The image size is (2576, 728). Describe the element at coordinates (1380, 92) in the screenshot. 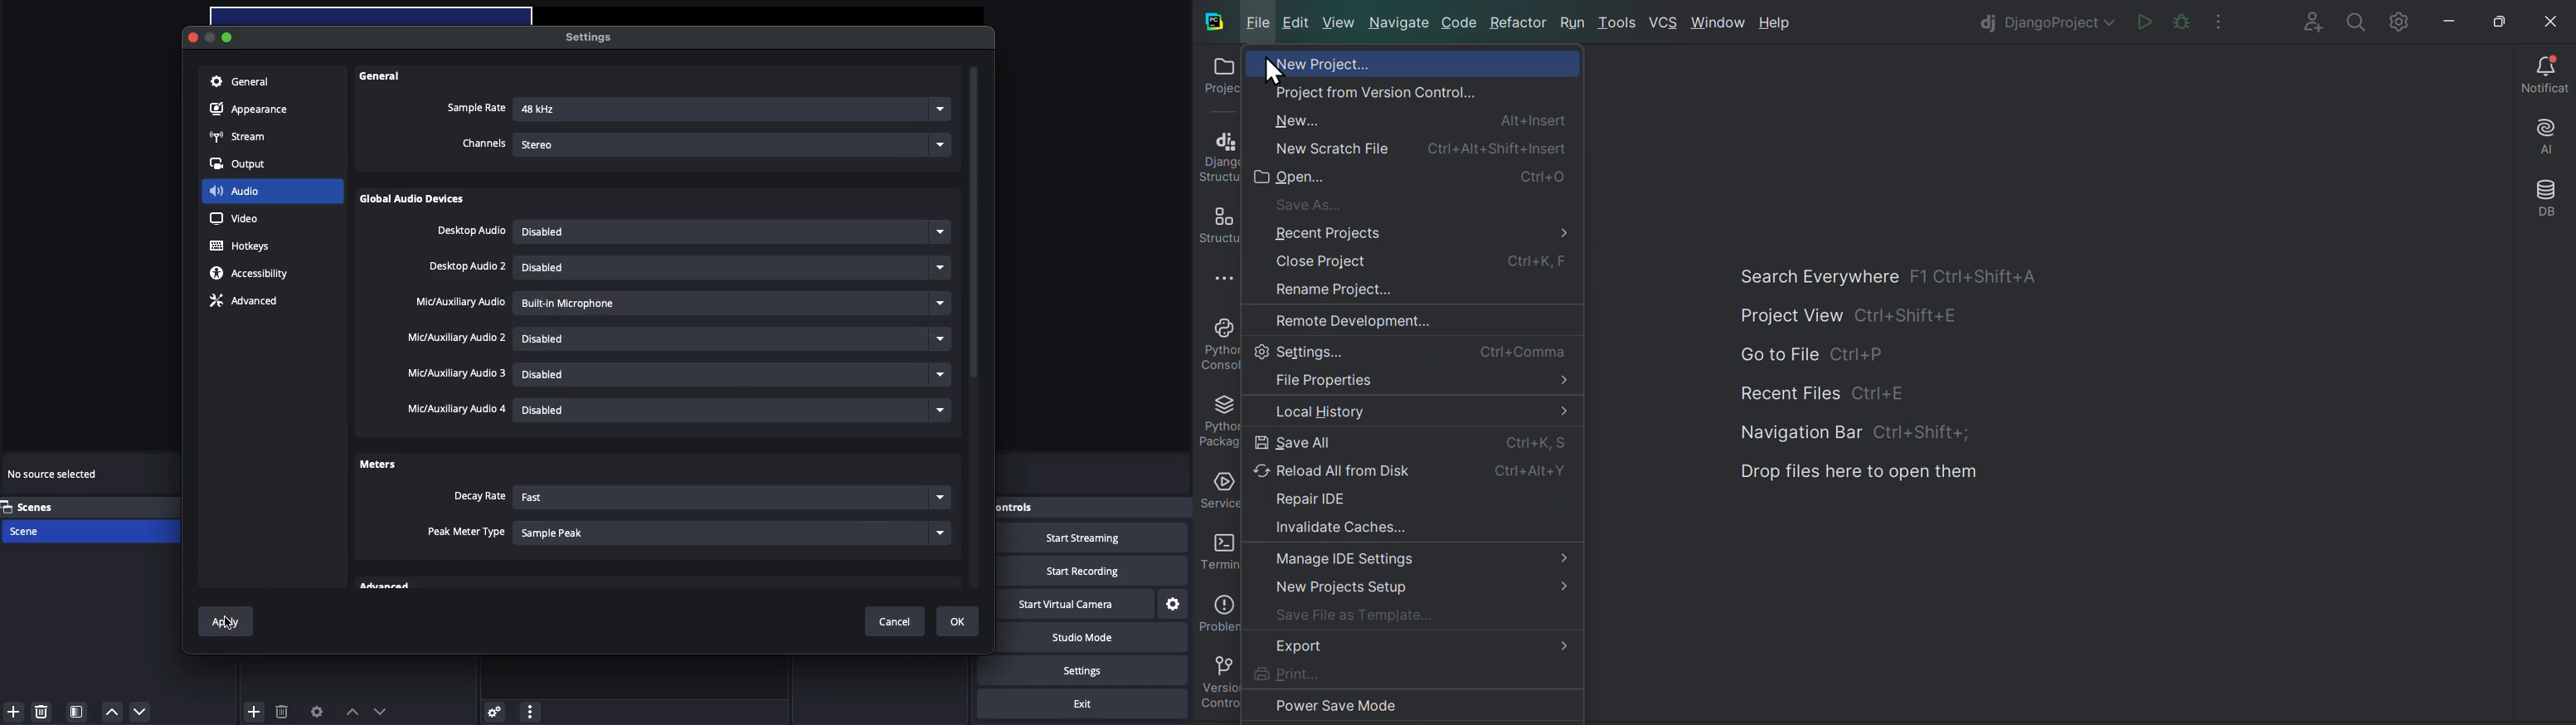

I see `Project from Version Control` at that location.